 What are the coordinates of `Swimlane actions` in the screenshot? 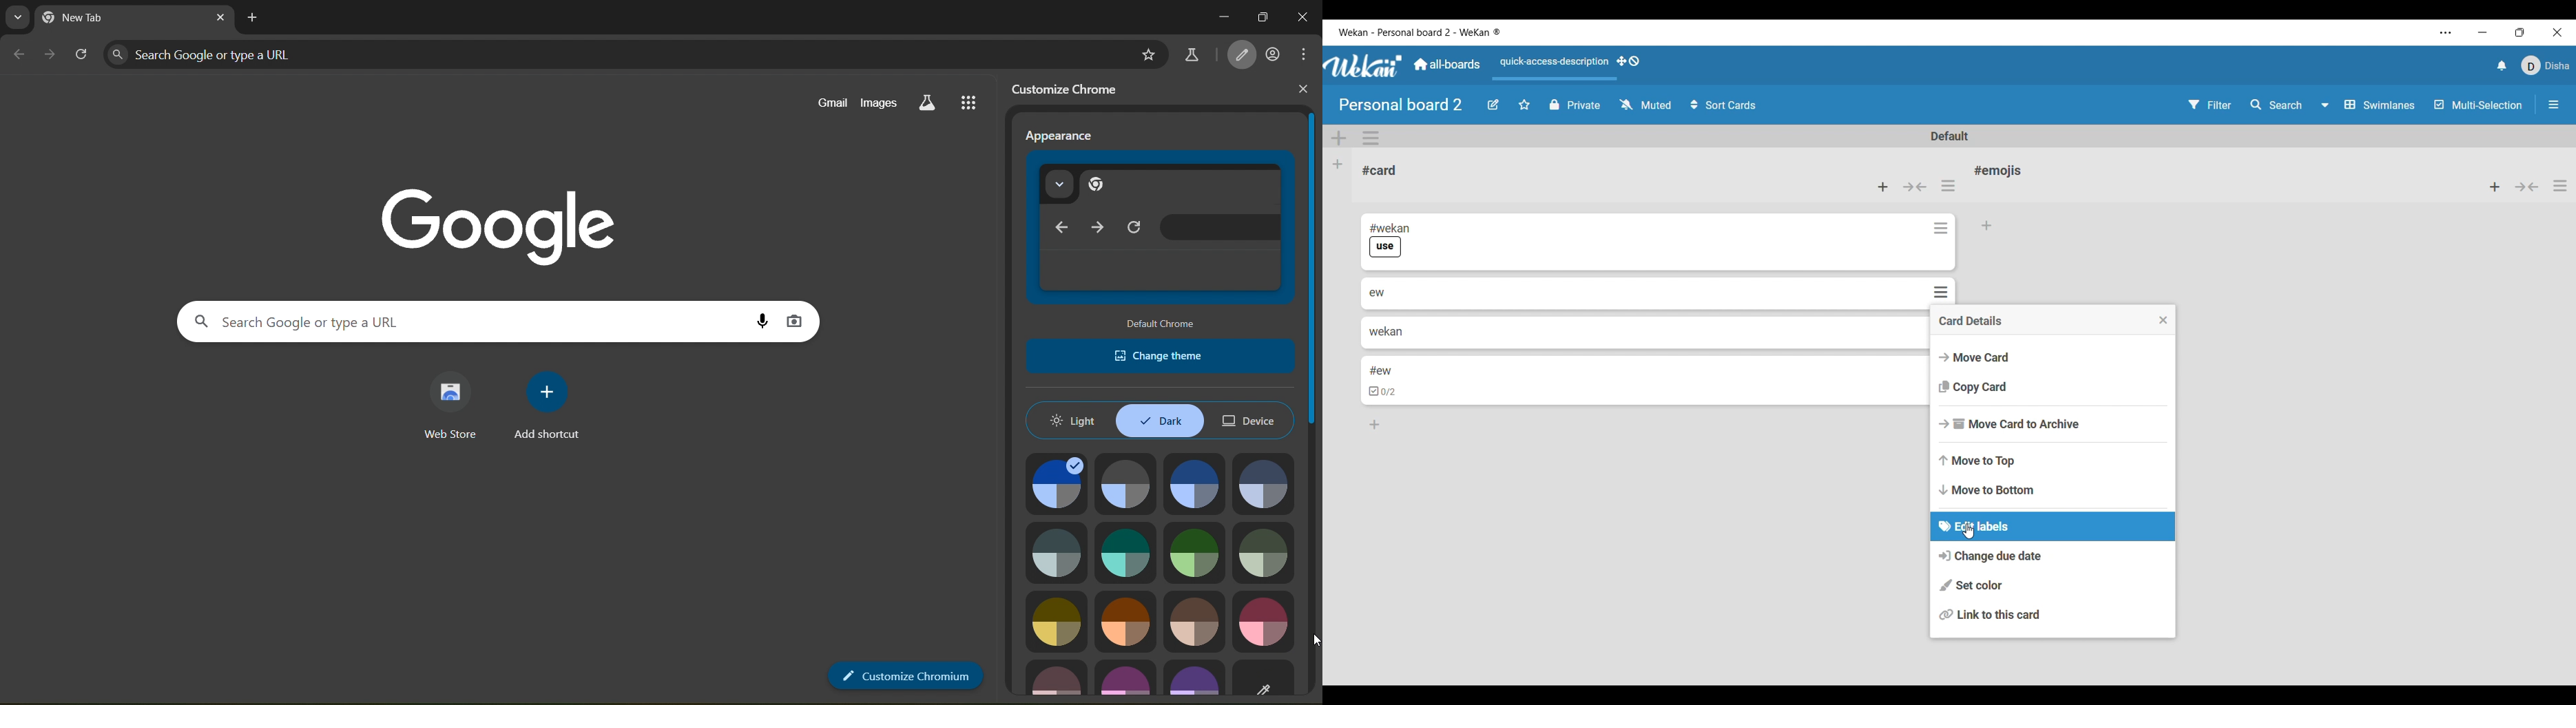 It's located at (1371, 138).